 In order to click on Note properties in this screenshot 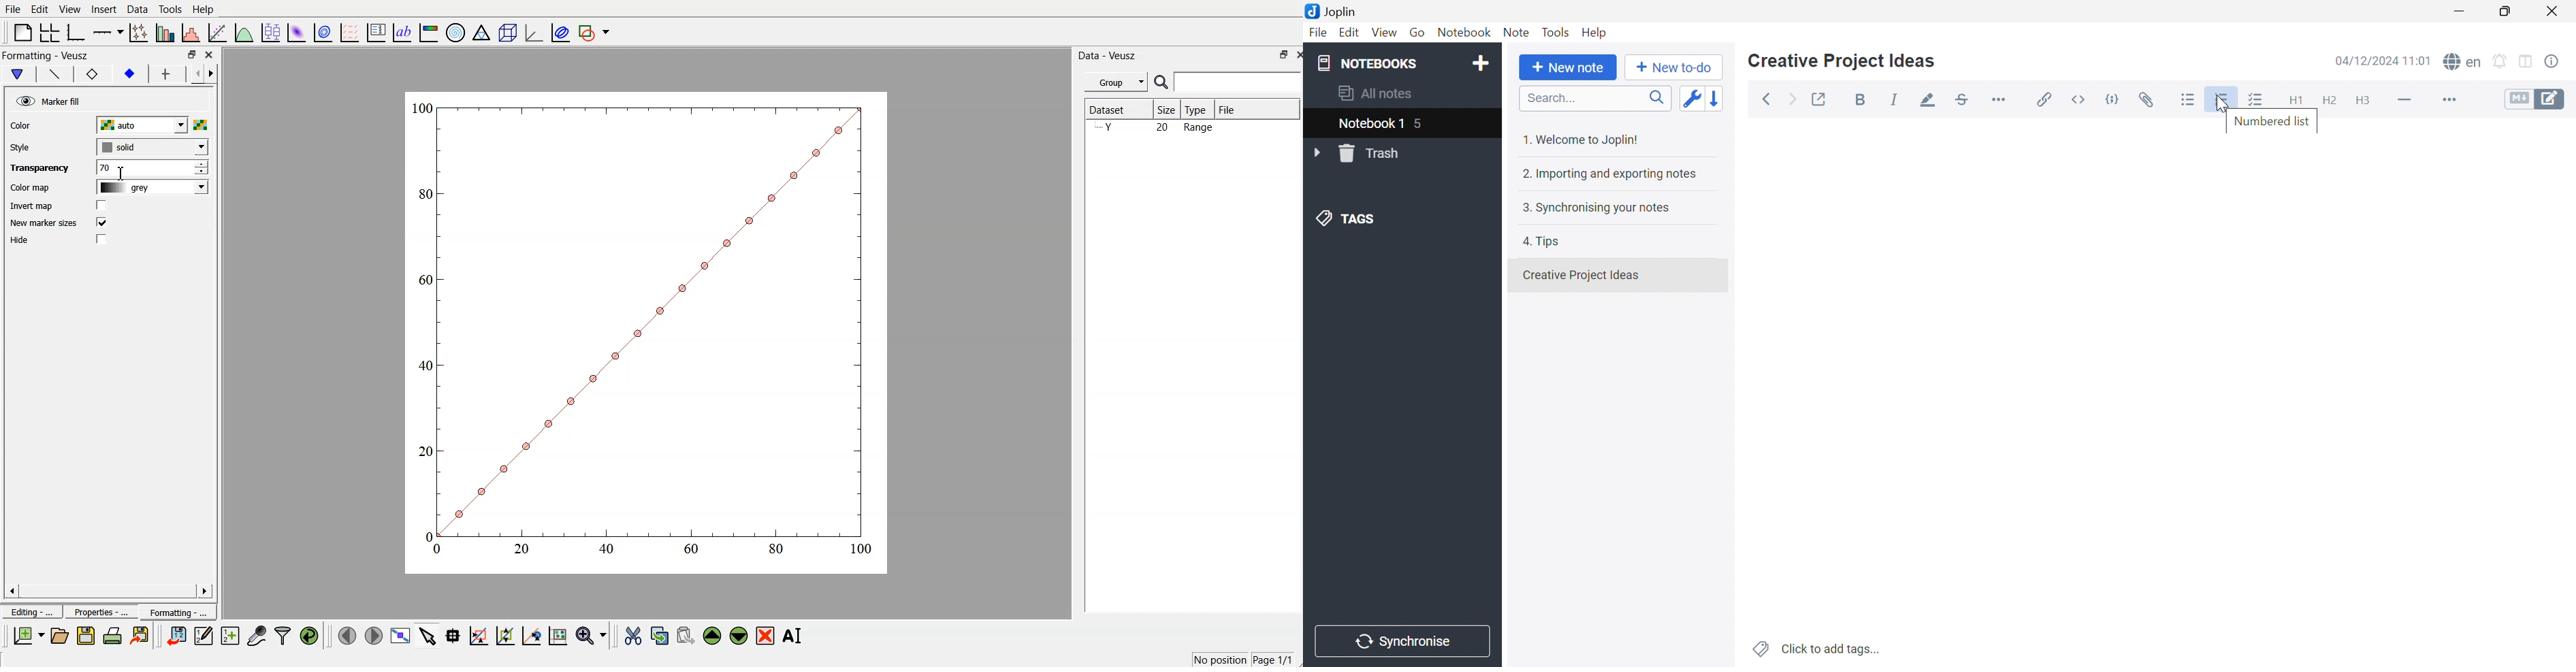, I will do `click(2560, 62)`.